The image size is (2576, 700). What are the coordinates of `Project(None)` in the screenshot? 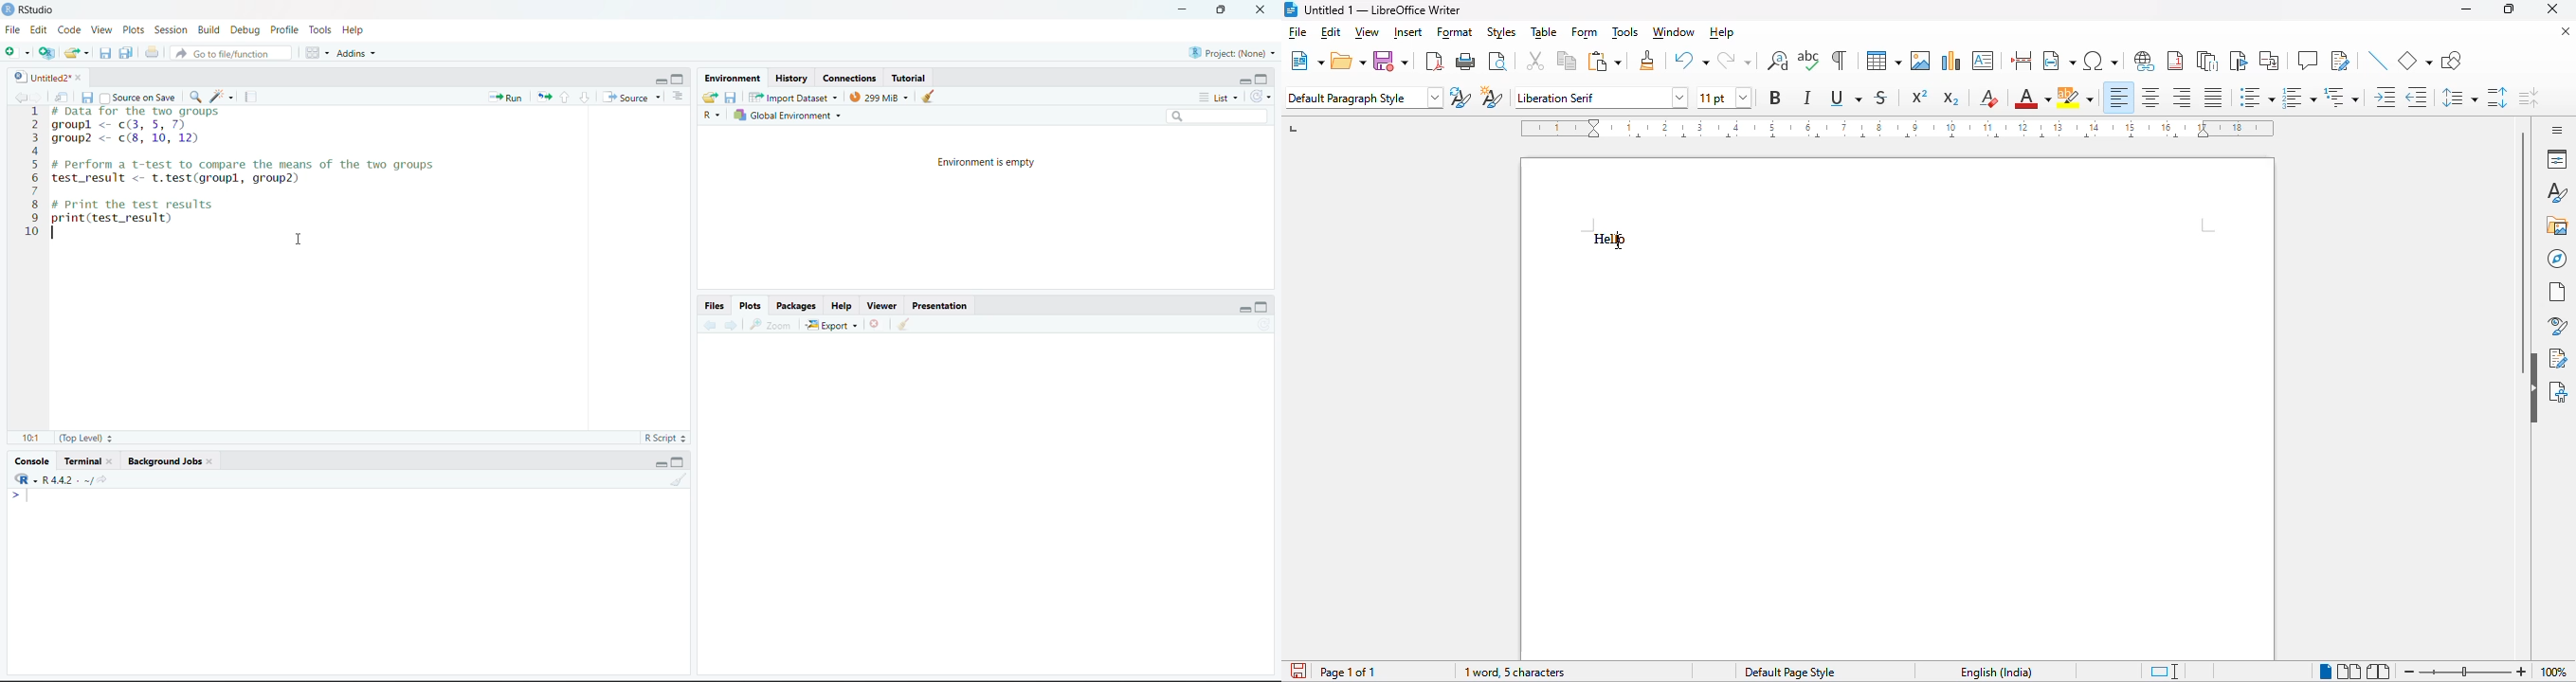 It's located at (1235, 53).